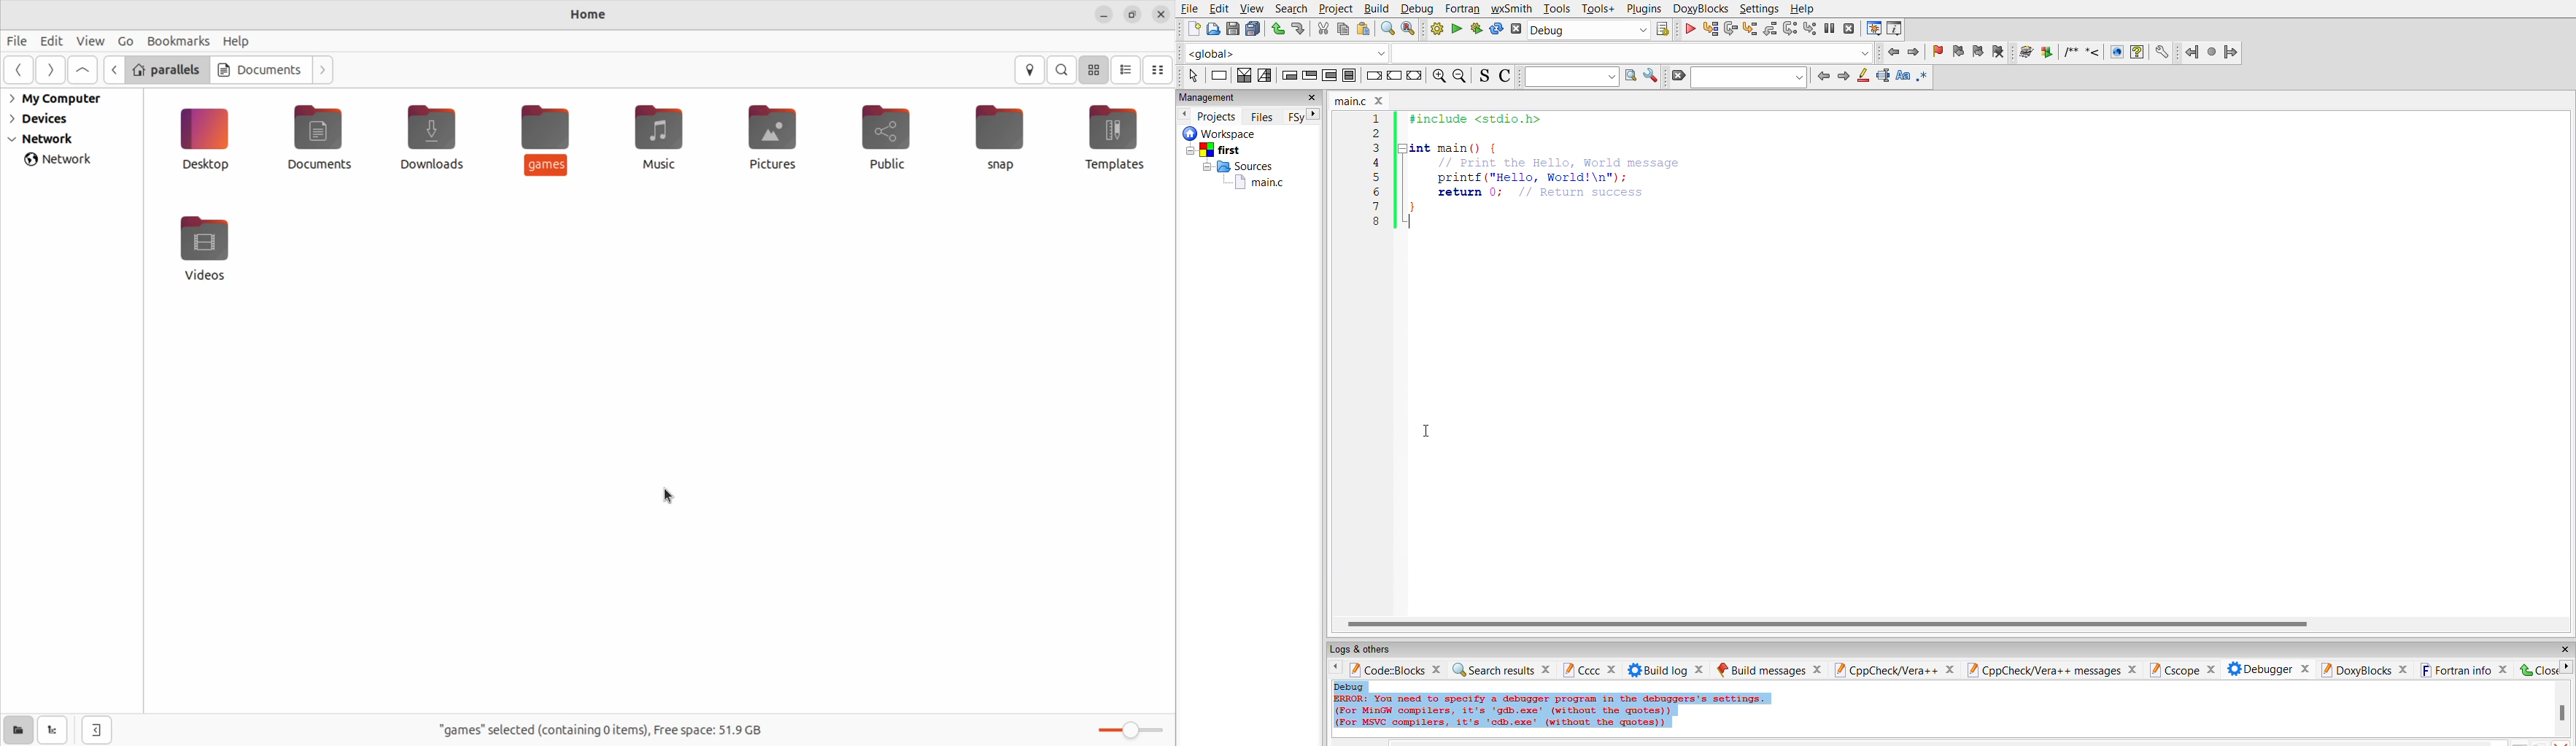 This screenshot has width=2576, height=756. What do you see at coordinates (1323, 29) in the screenshot?
I see `cut` at bounding box center [1323, 29].